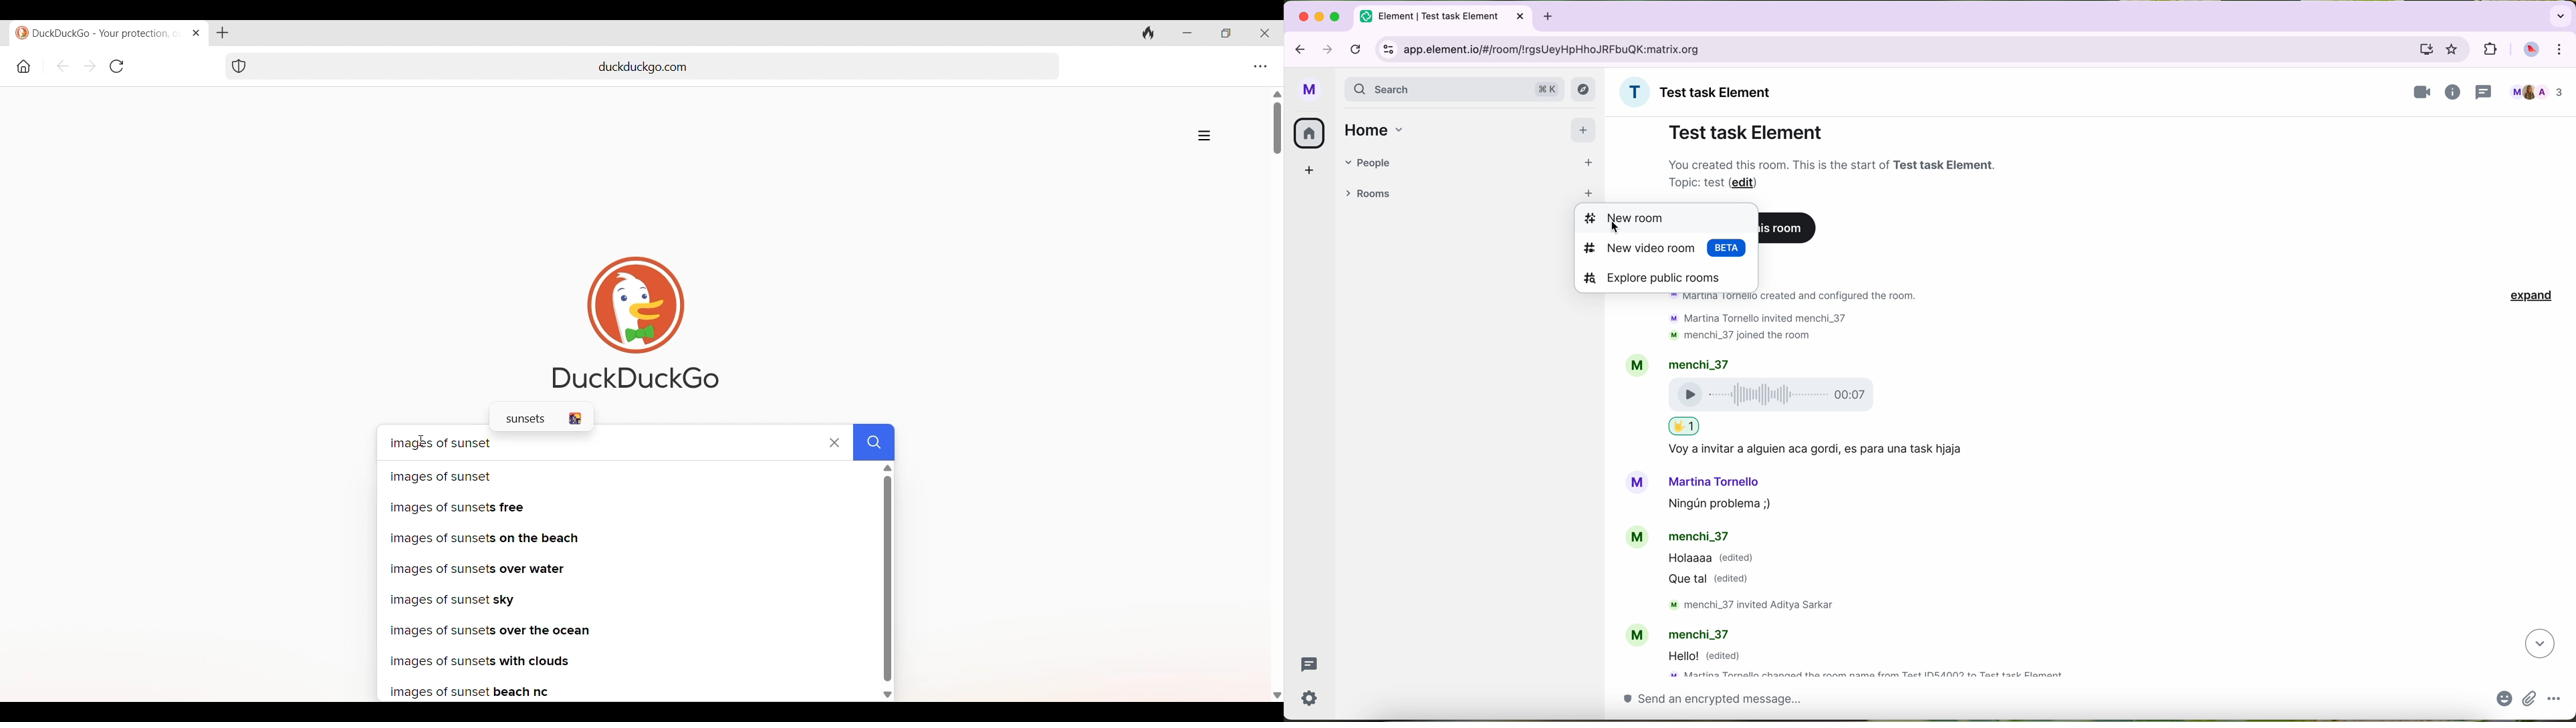 The image size is (2576, 728). What do you see at coordinates (542, 418) in the screenshot?
I see `Search word option` at bounding box center [542, 418].